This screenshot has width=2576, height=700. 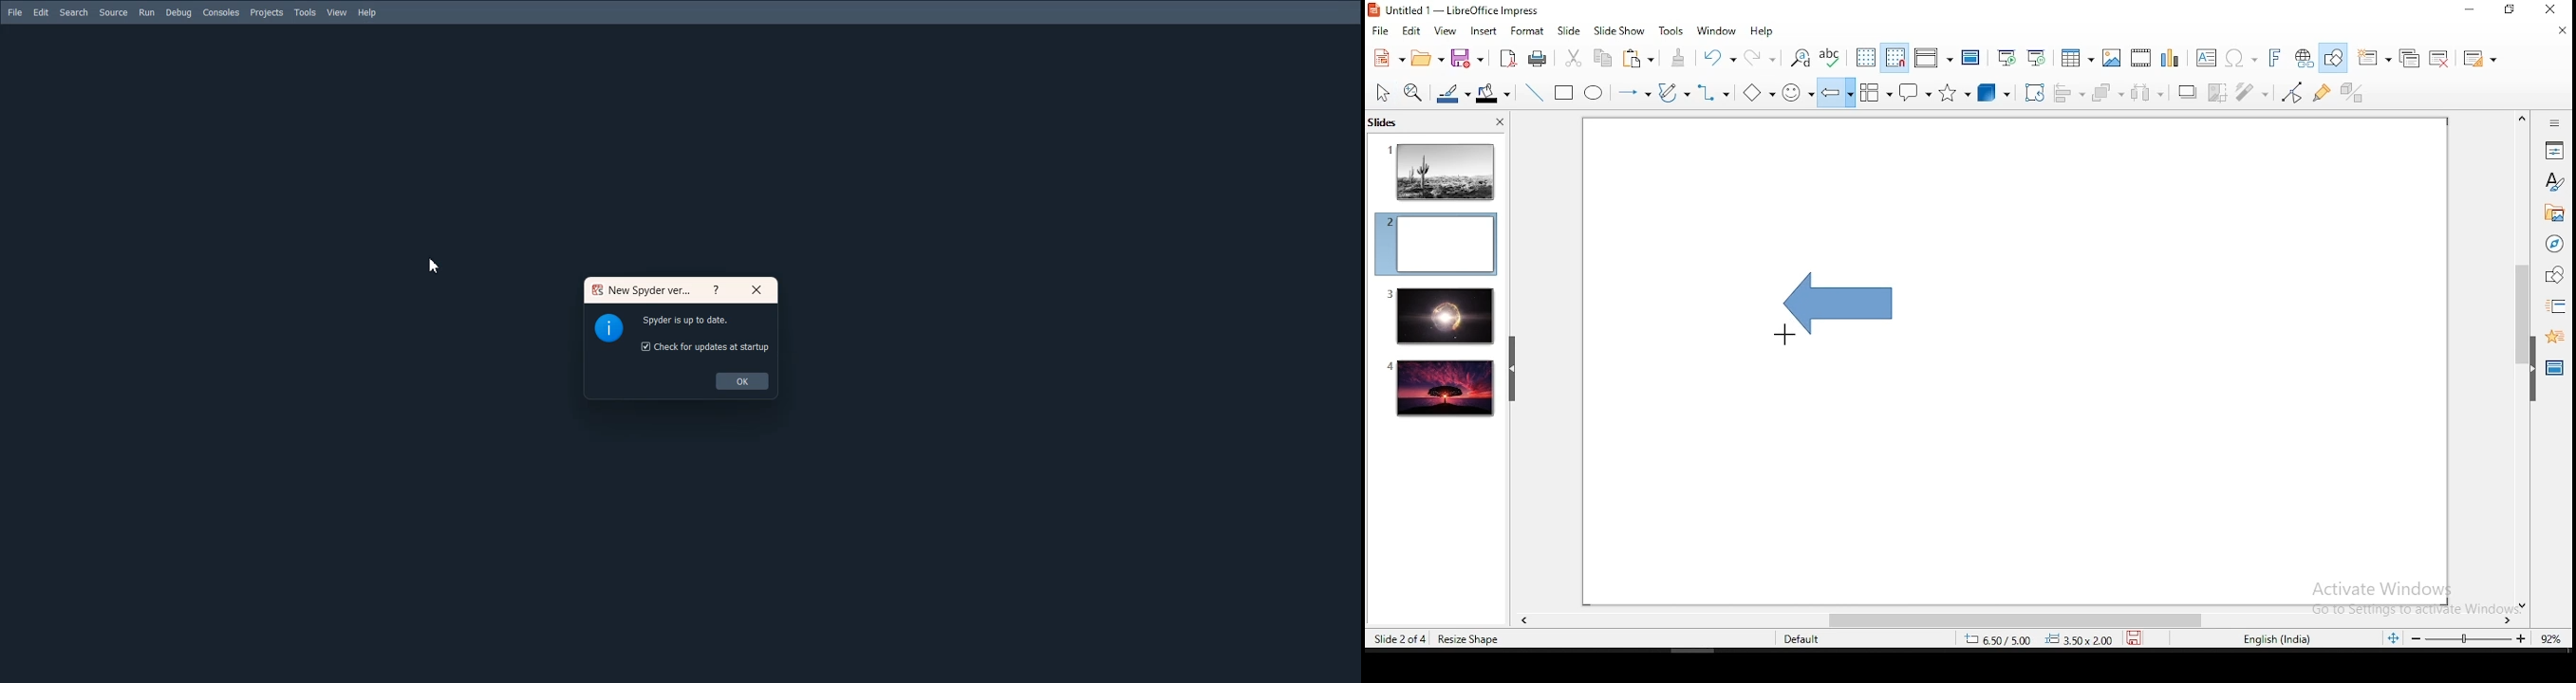 What do you see at coordinates (2273, 59) in the screenshot?
I see `fontwork text` at bounding box center [2273, 59].